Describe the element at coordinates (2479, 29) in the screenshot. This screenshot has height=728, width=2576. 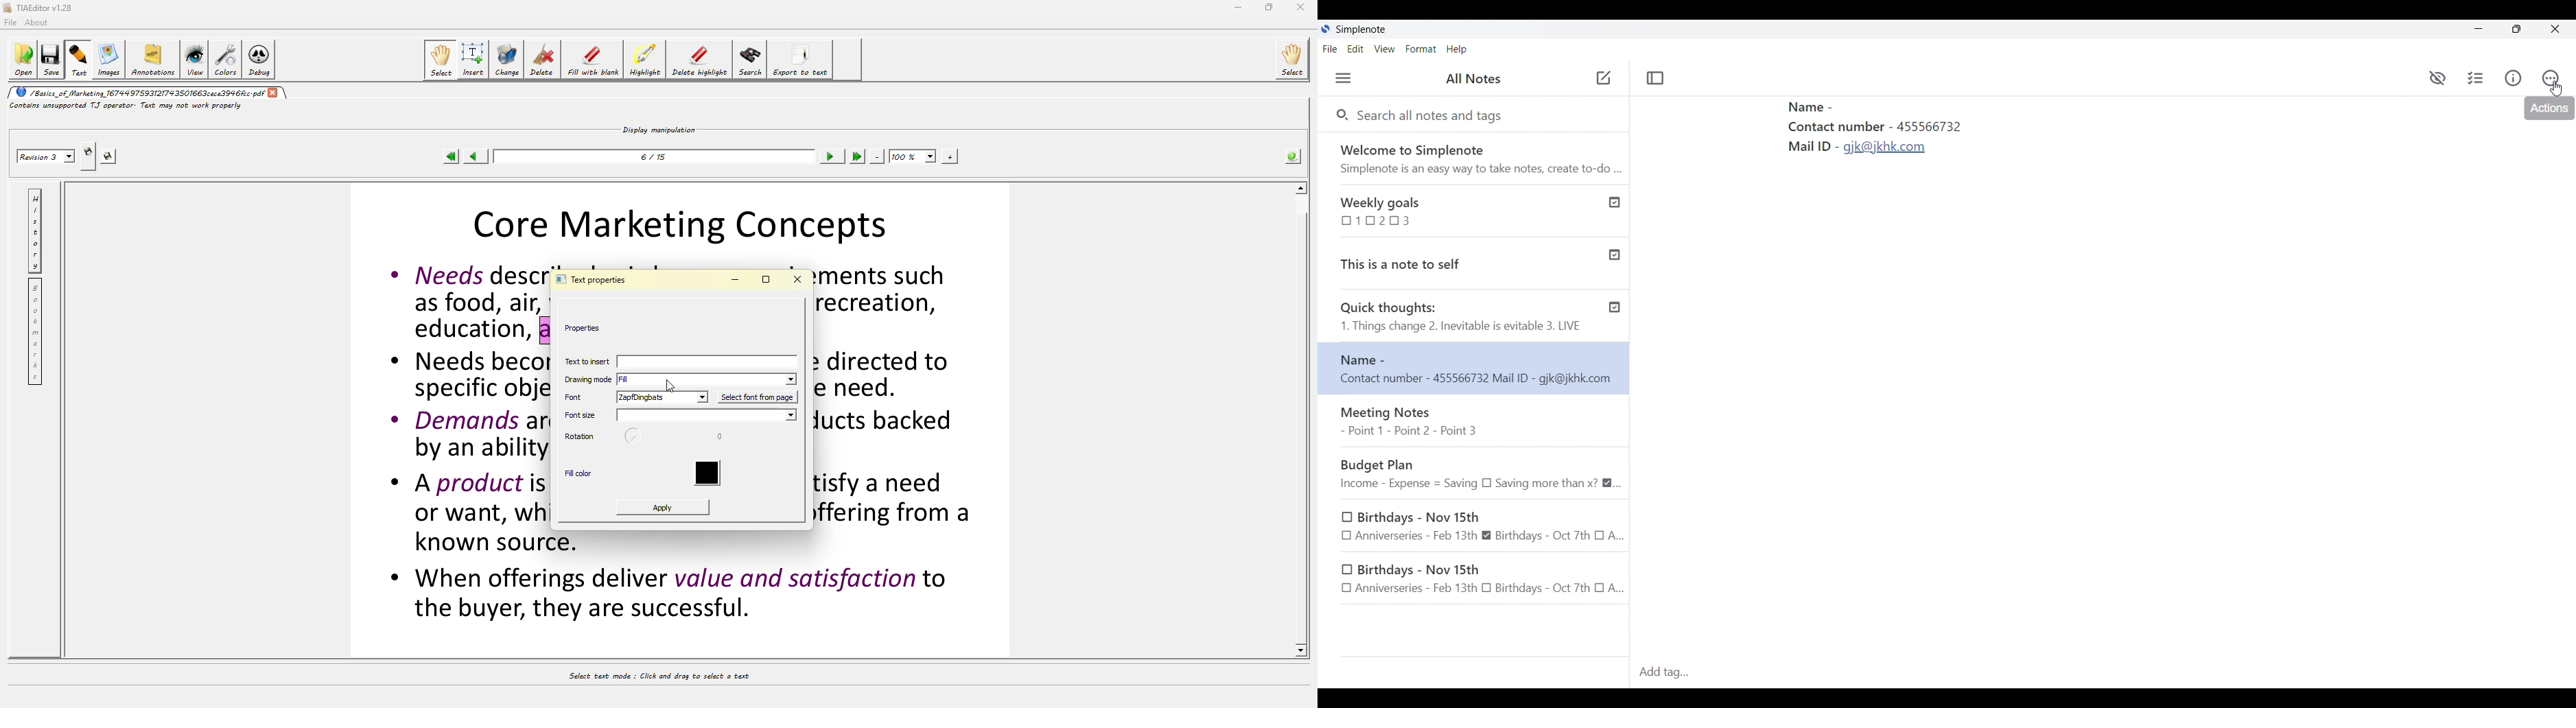
I see `Minimize` at that location.